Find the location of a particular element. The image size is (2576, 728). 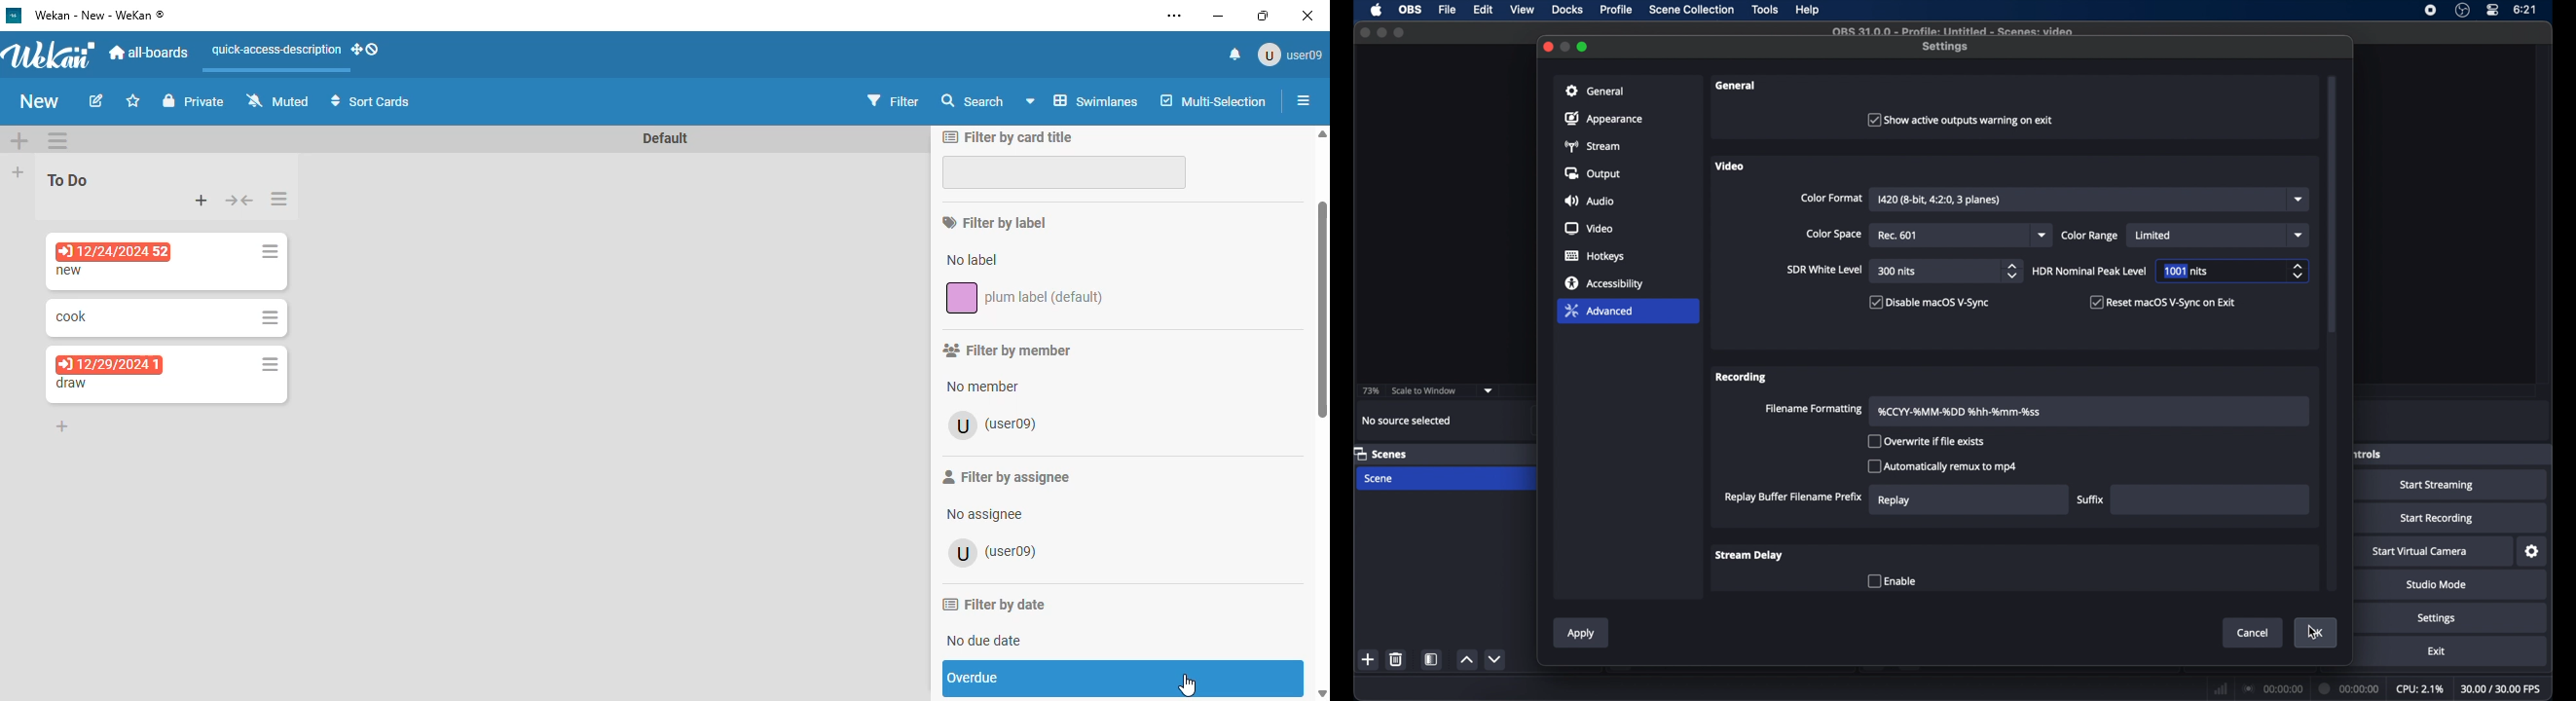

sir white level is located at coordinates (1824, 269).